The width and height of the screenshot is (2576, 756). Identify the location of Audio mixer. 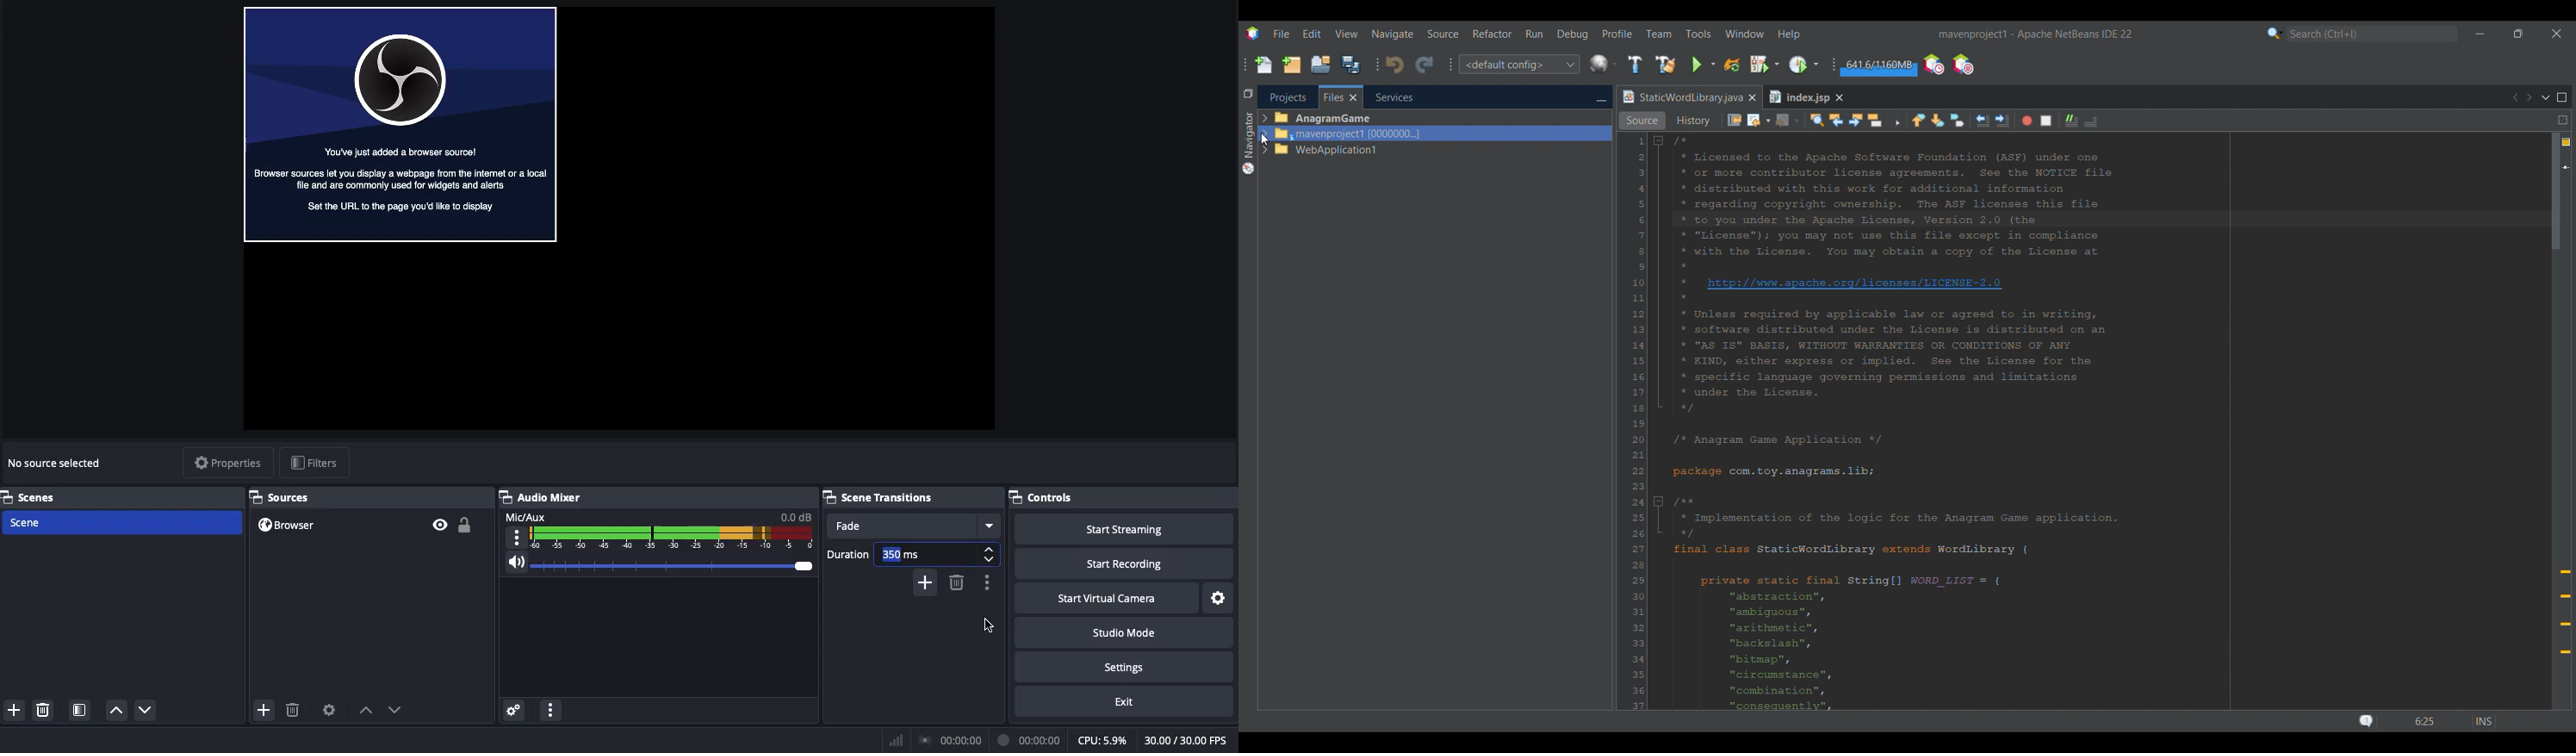
(543, 496).